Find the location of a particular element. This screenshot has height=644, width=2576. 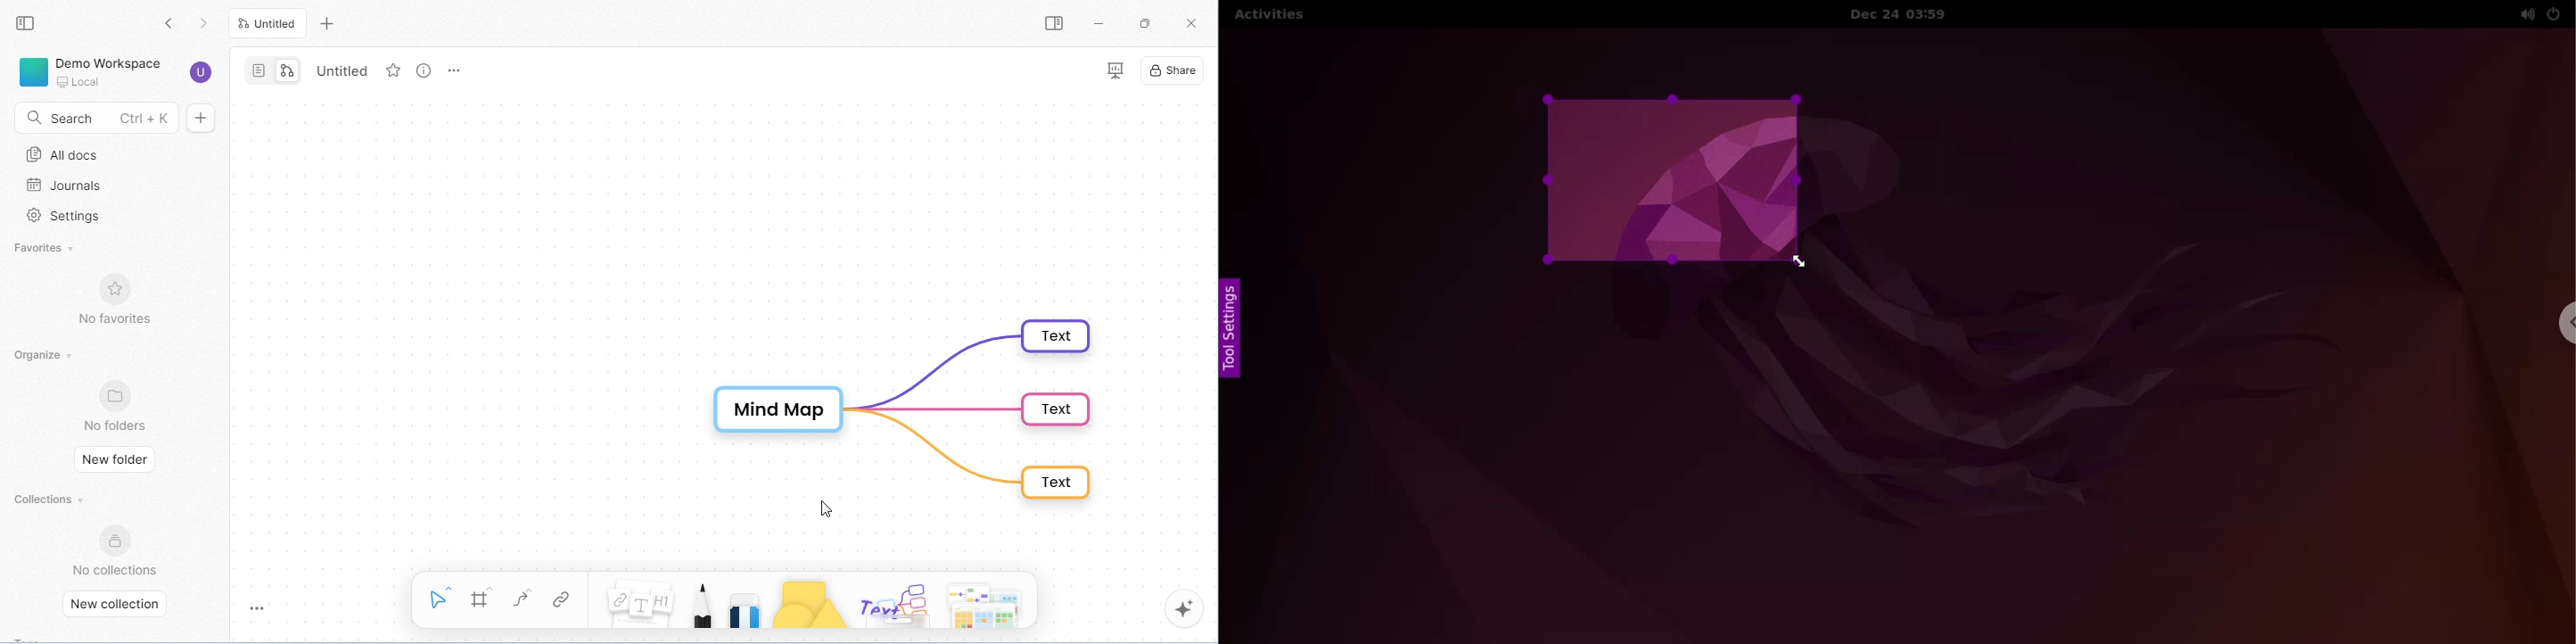

no folders is located at coordinates (118, 405).